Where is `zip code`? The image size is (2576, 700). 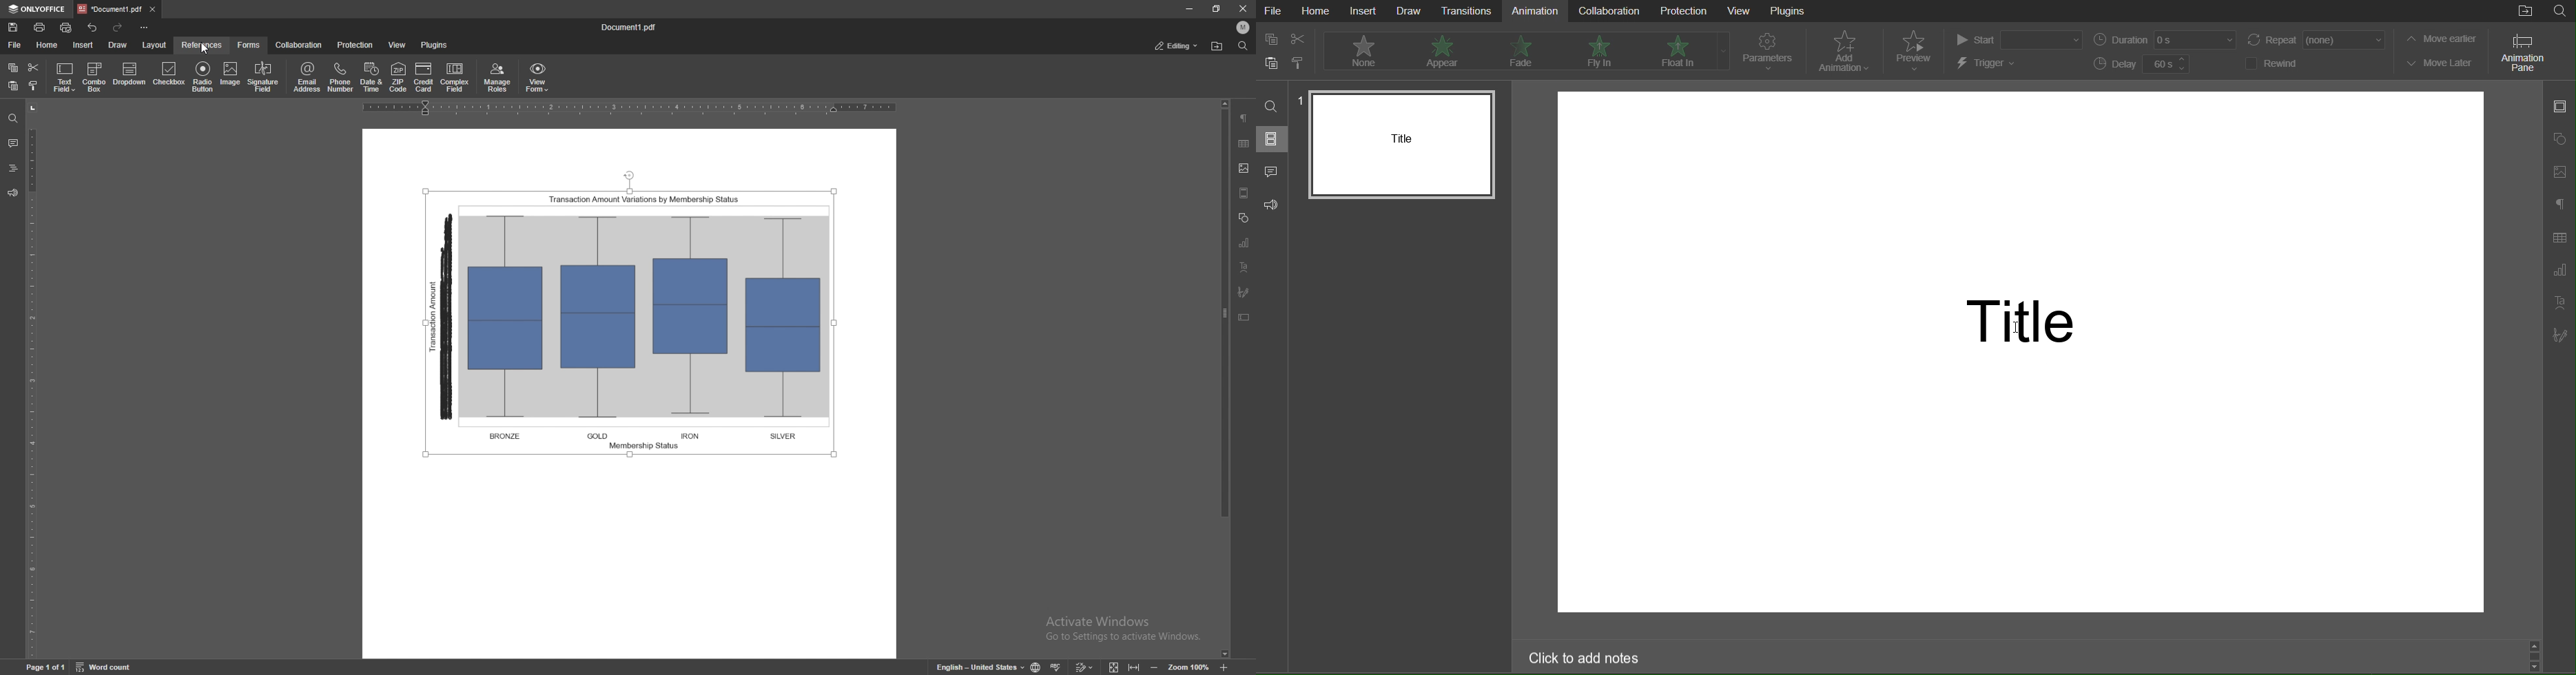 zip code is located at coordinates (398, 77).